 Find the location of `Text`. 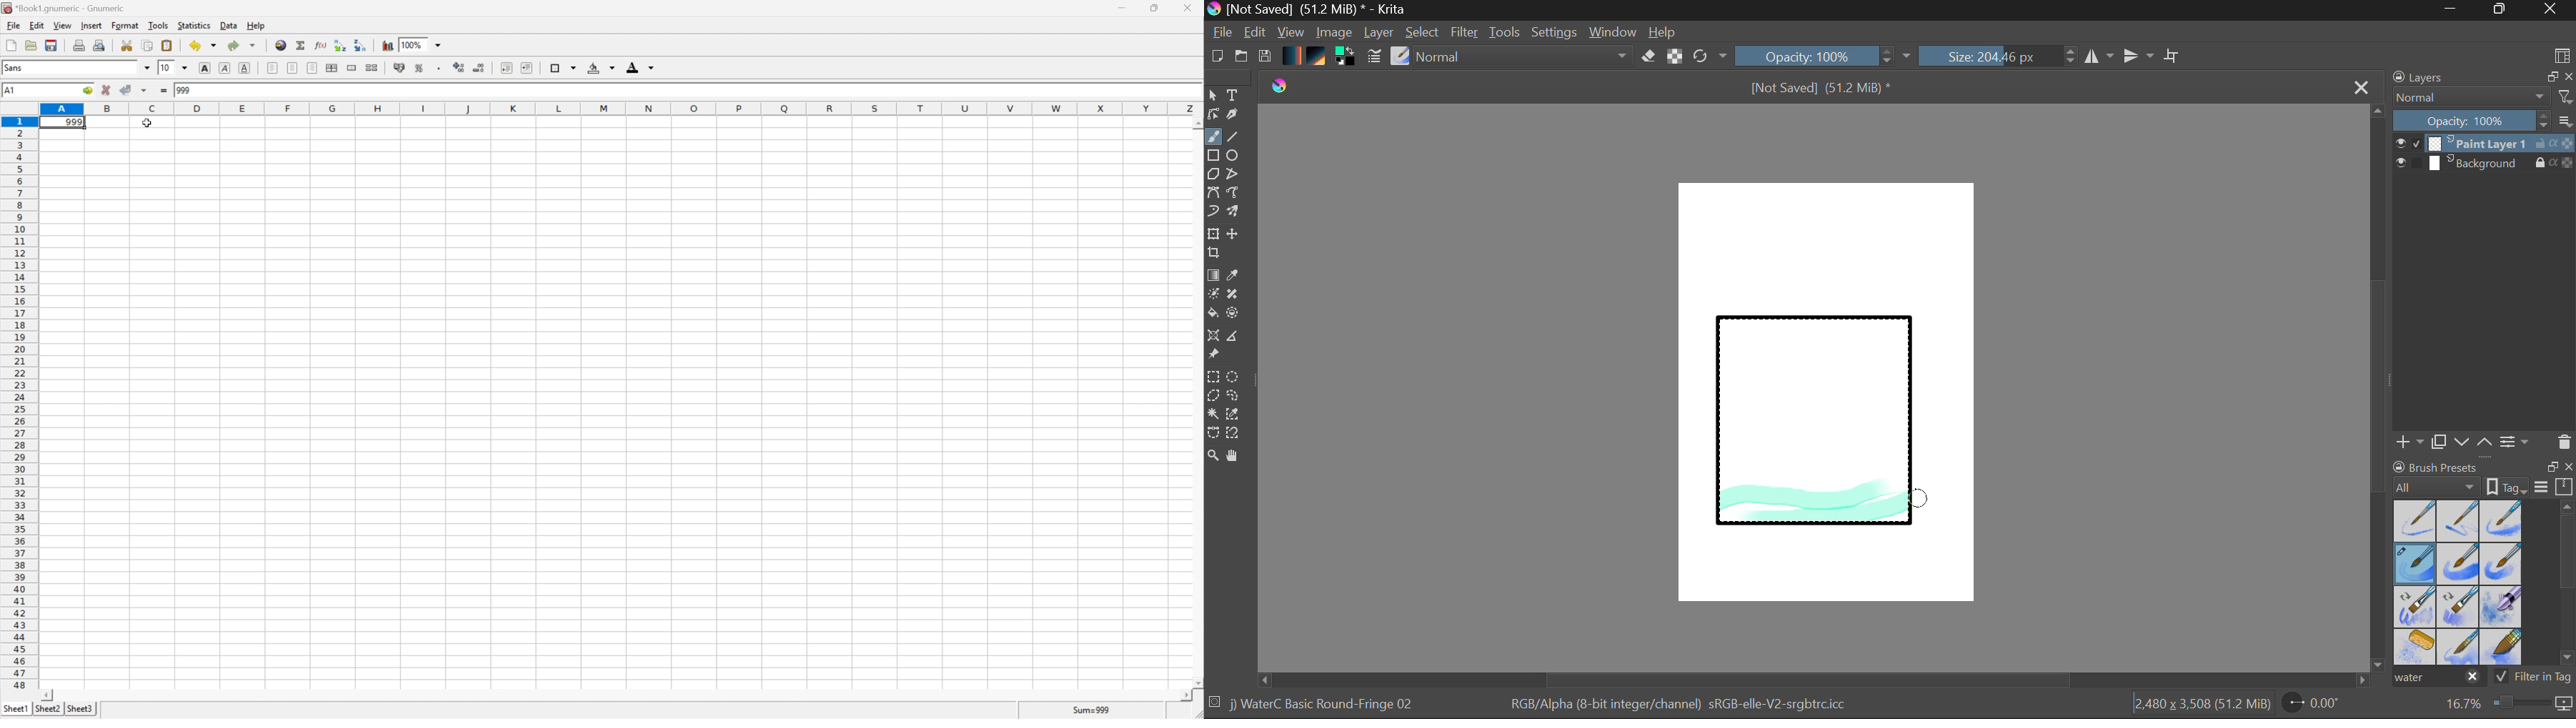

Text is located at coordinates (1233, 94).